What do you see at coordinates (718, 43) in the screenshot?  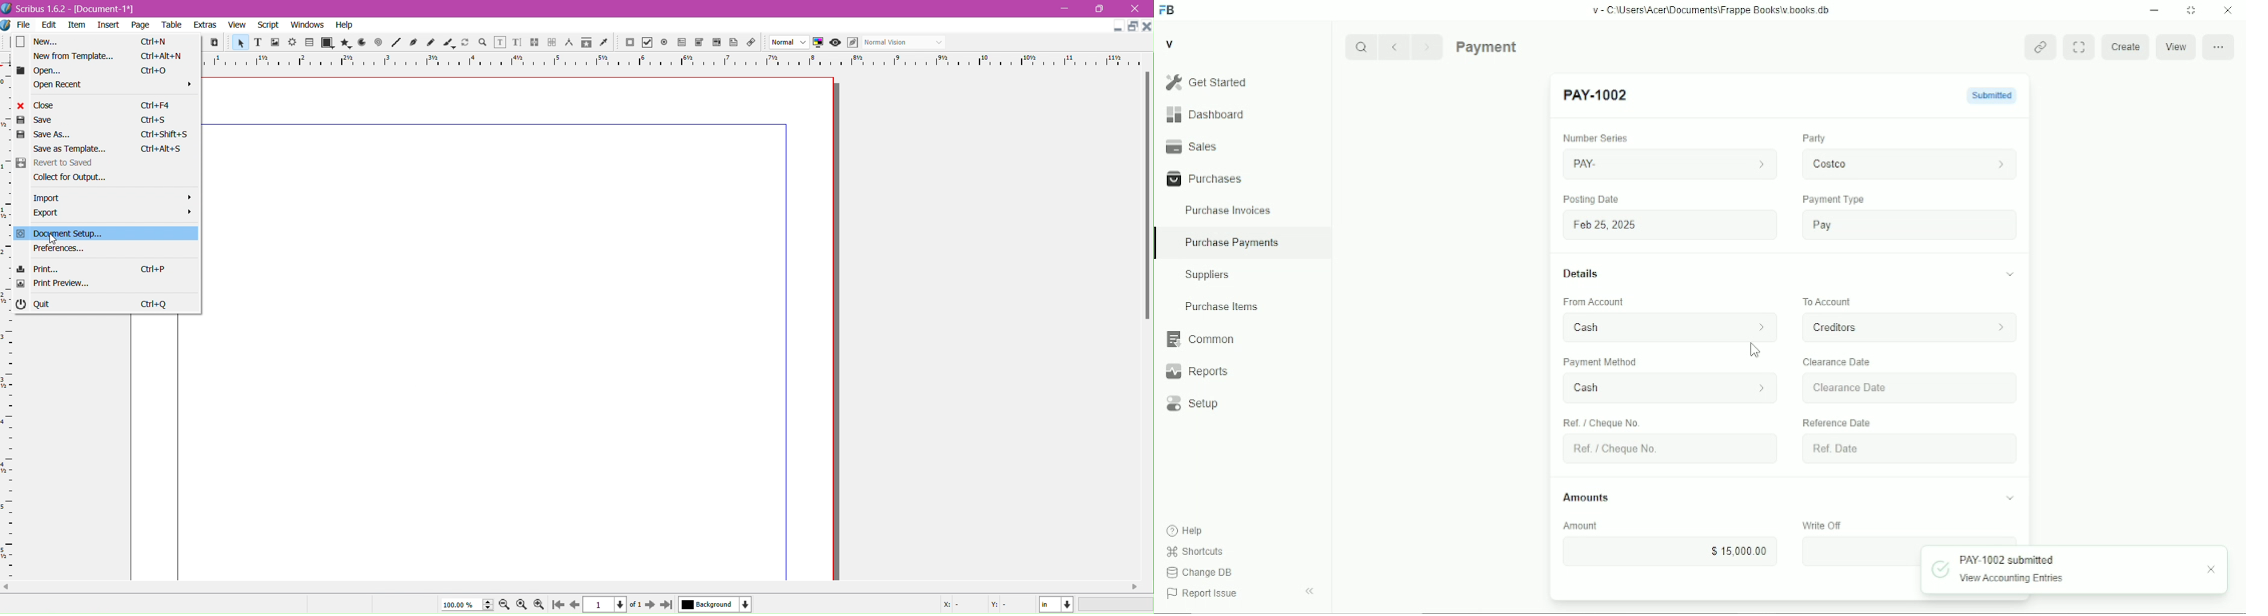 I see `pdf list box` at bounding box center [718, 43].